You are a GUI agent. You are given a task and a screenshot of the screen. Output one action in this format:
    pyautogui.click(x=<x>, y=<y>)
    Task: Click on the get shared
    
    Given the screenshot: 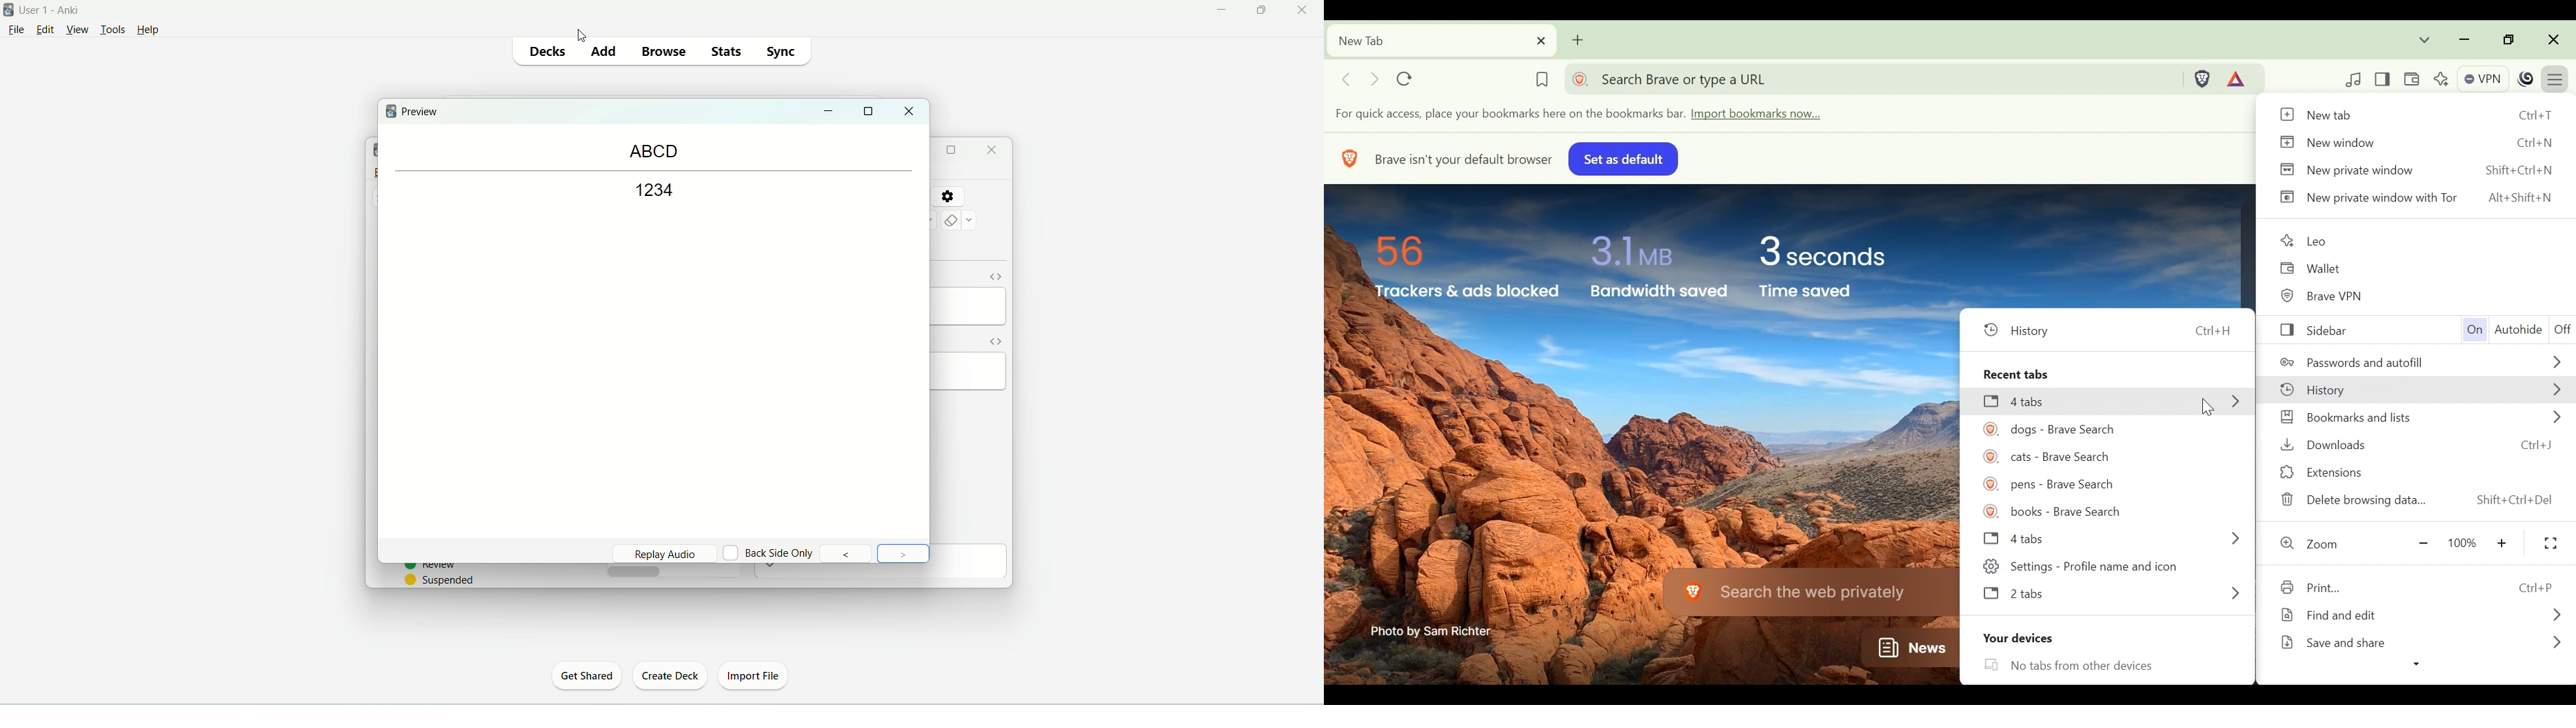 What is the action you would take?
    pyautogui.click(x=586, y=675)
    